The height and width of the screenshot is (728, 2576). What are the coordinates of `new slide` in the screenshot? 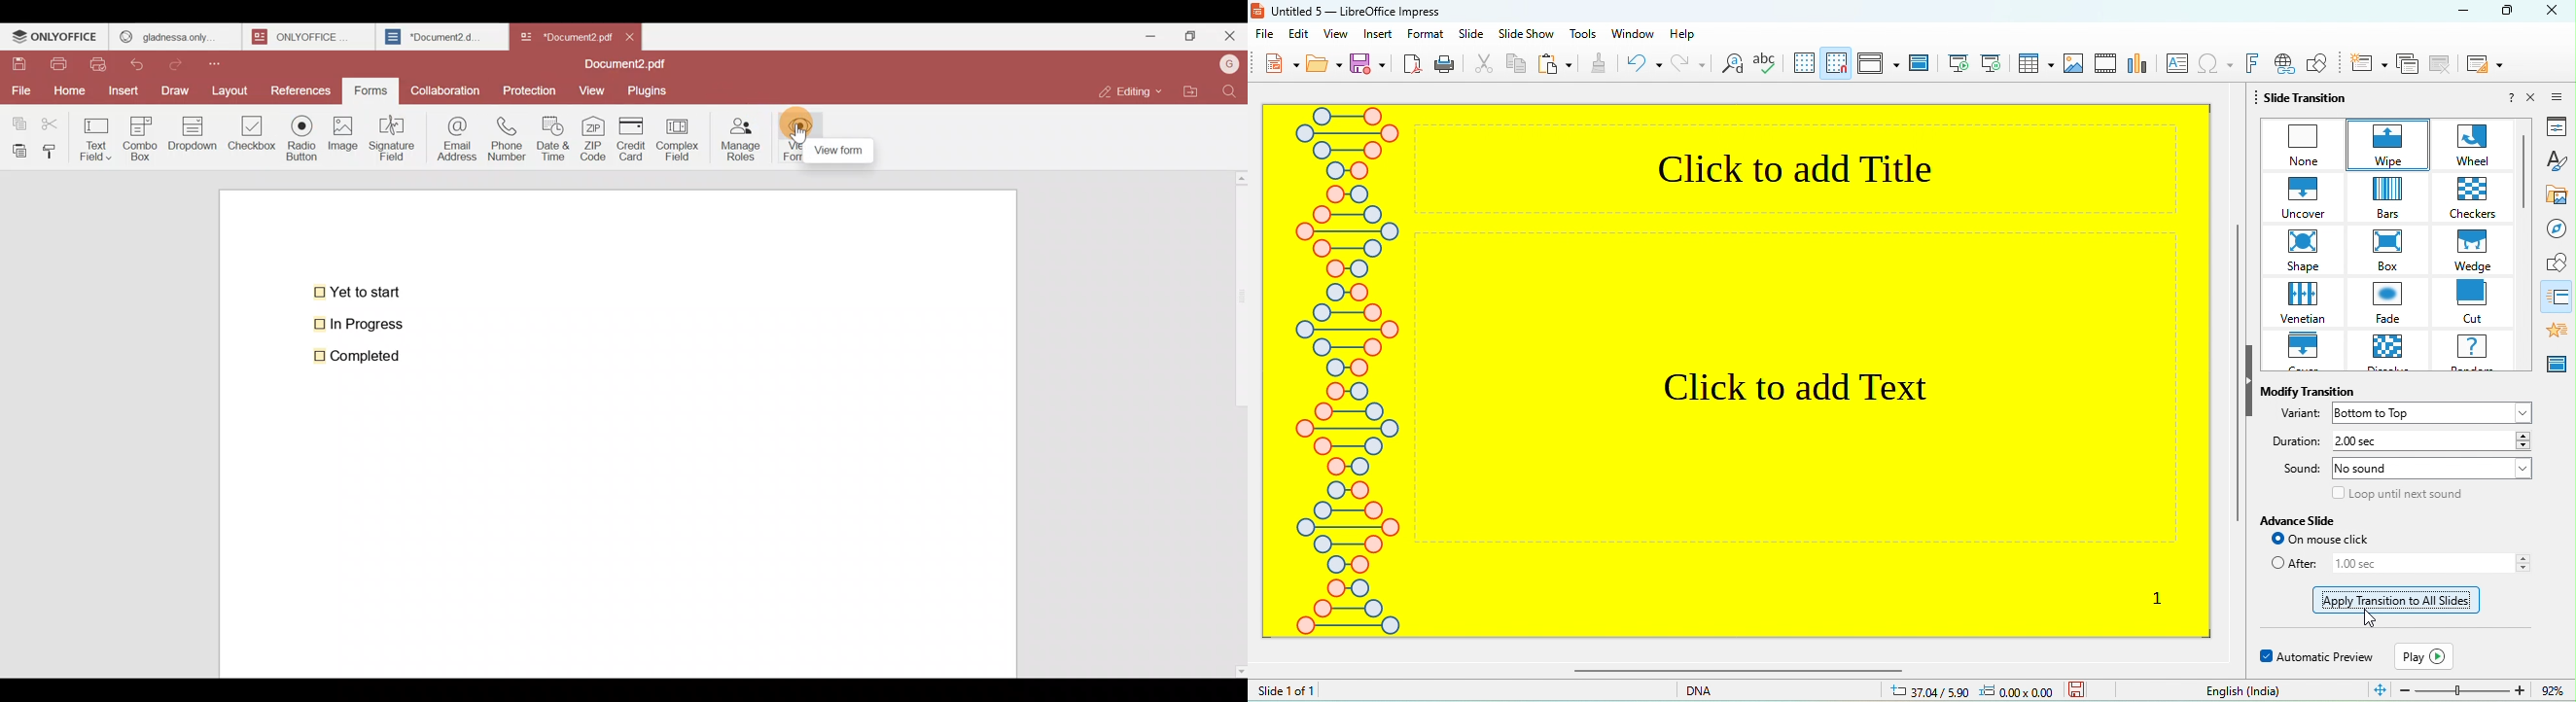 It's located at (2366, 66).